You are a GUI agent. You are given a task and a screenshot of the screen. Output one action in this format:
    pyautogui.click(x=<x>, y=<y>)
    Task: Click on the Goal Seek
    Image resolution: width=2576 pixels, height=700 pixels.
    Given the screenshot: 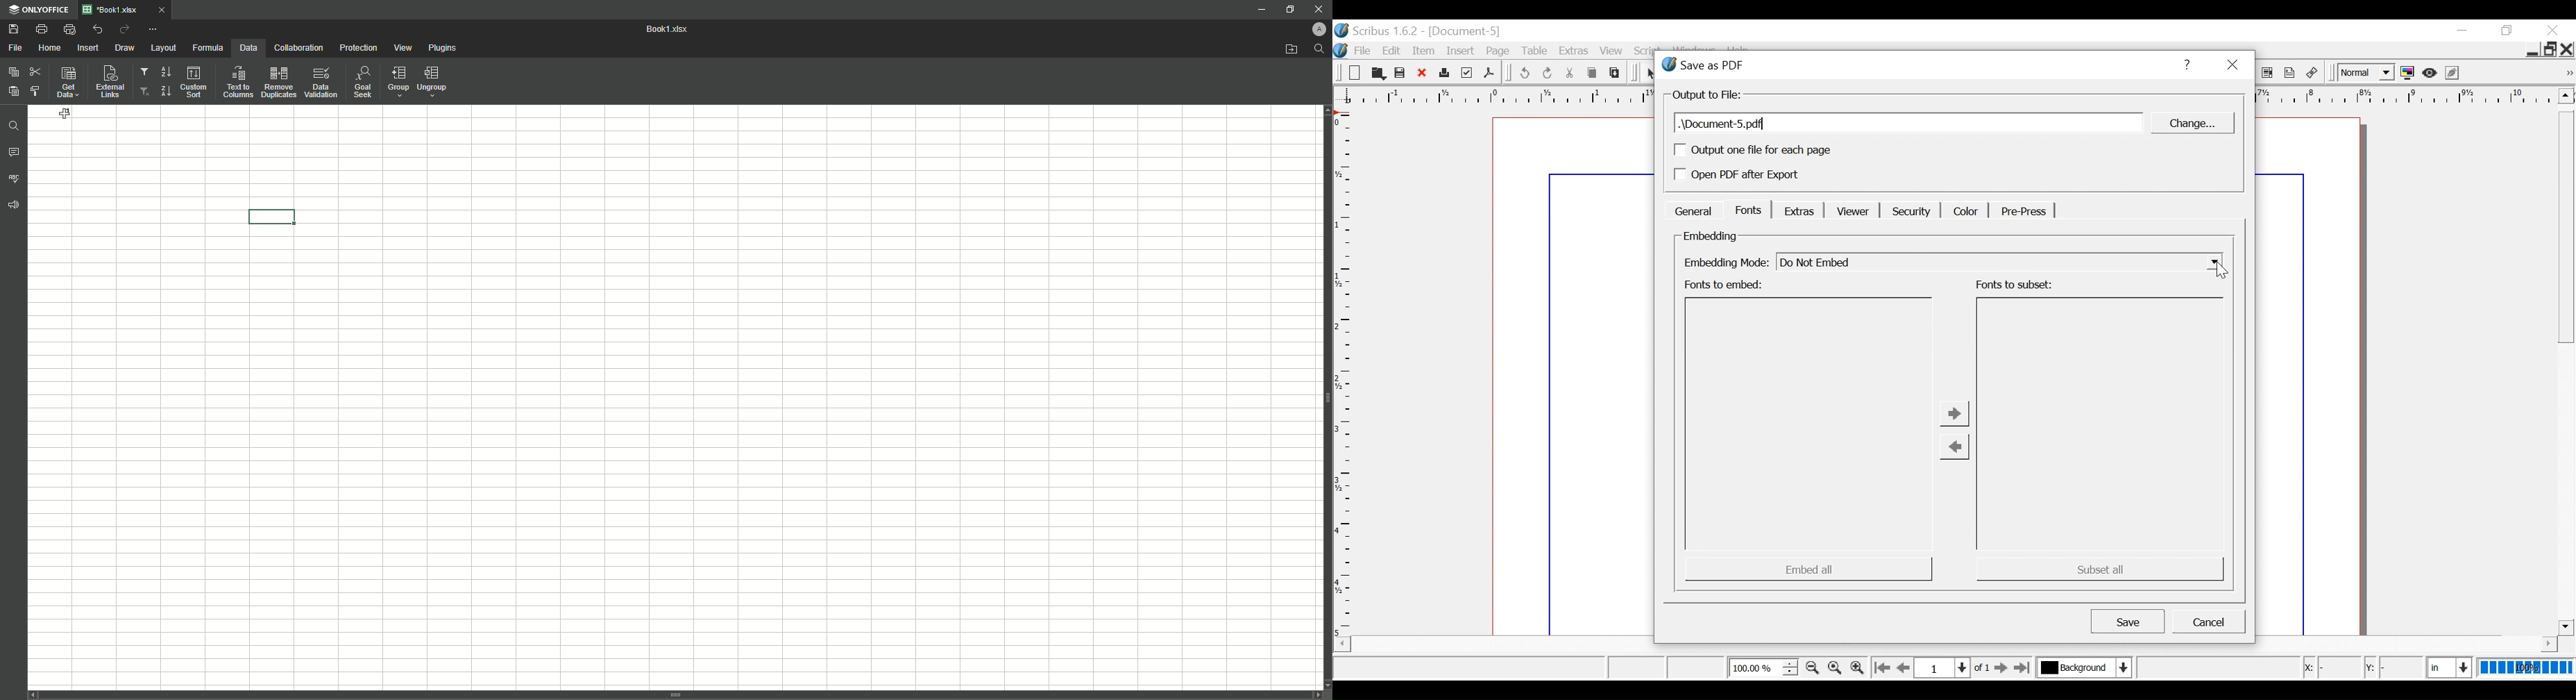 What is the action you would take?
    pyautogui.click(x=362, y=83)
    